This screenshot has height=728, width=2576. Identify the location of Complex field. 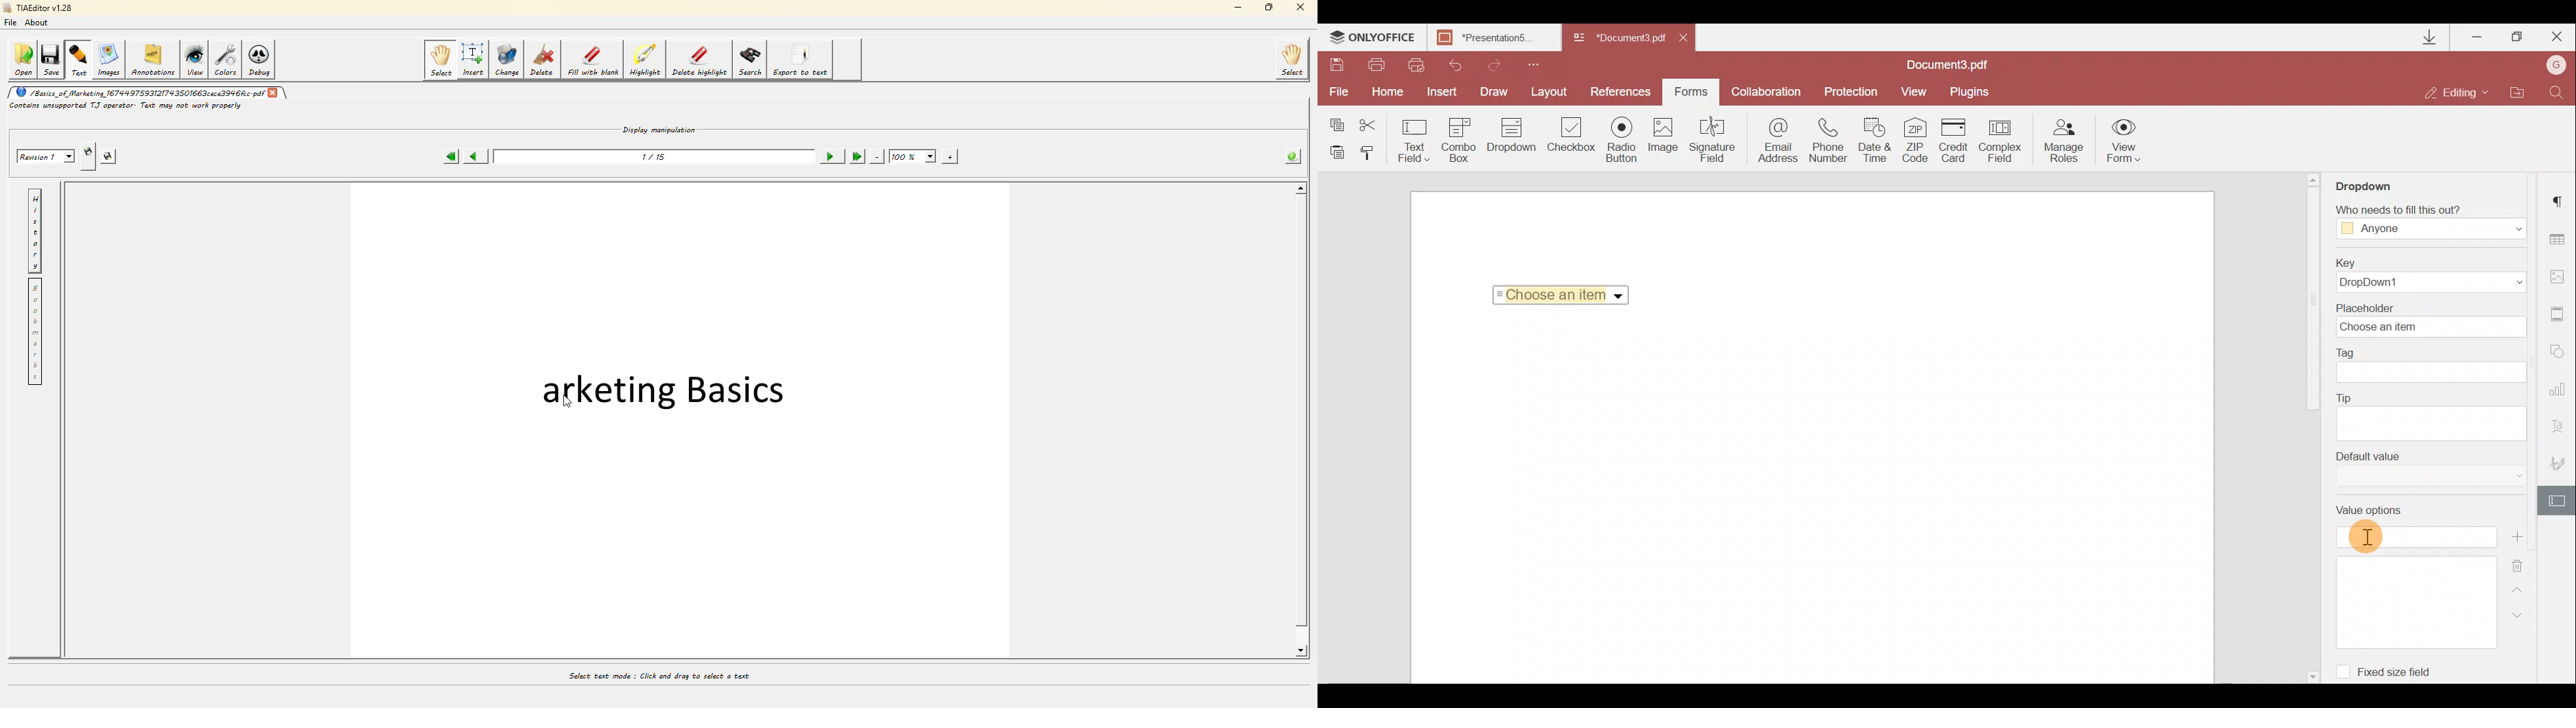
(2002, 140).